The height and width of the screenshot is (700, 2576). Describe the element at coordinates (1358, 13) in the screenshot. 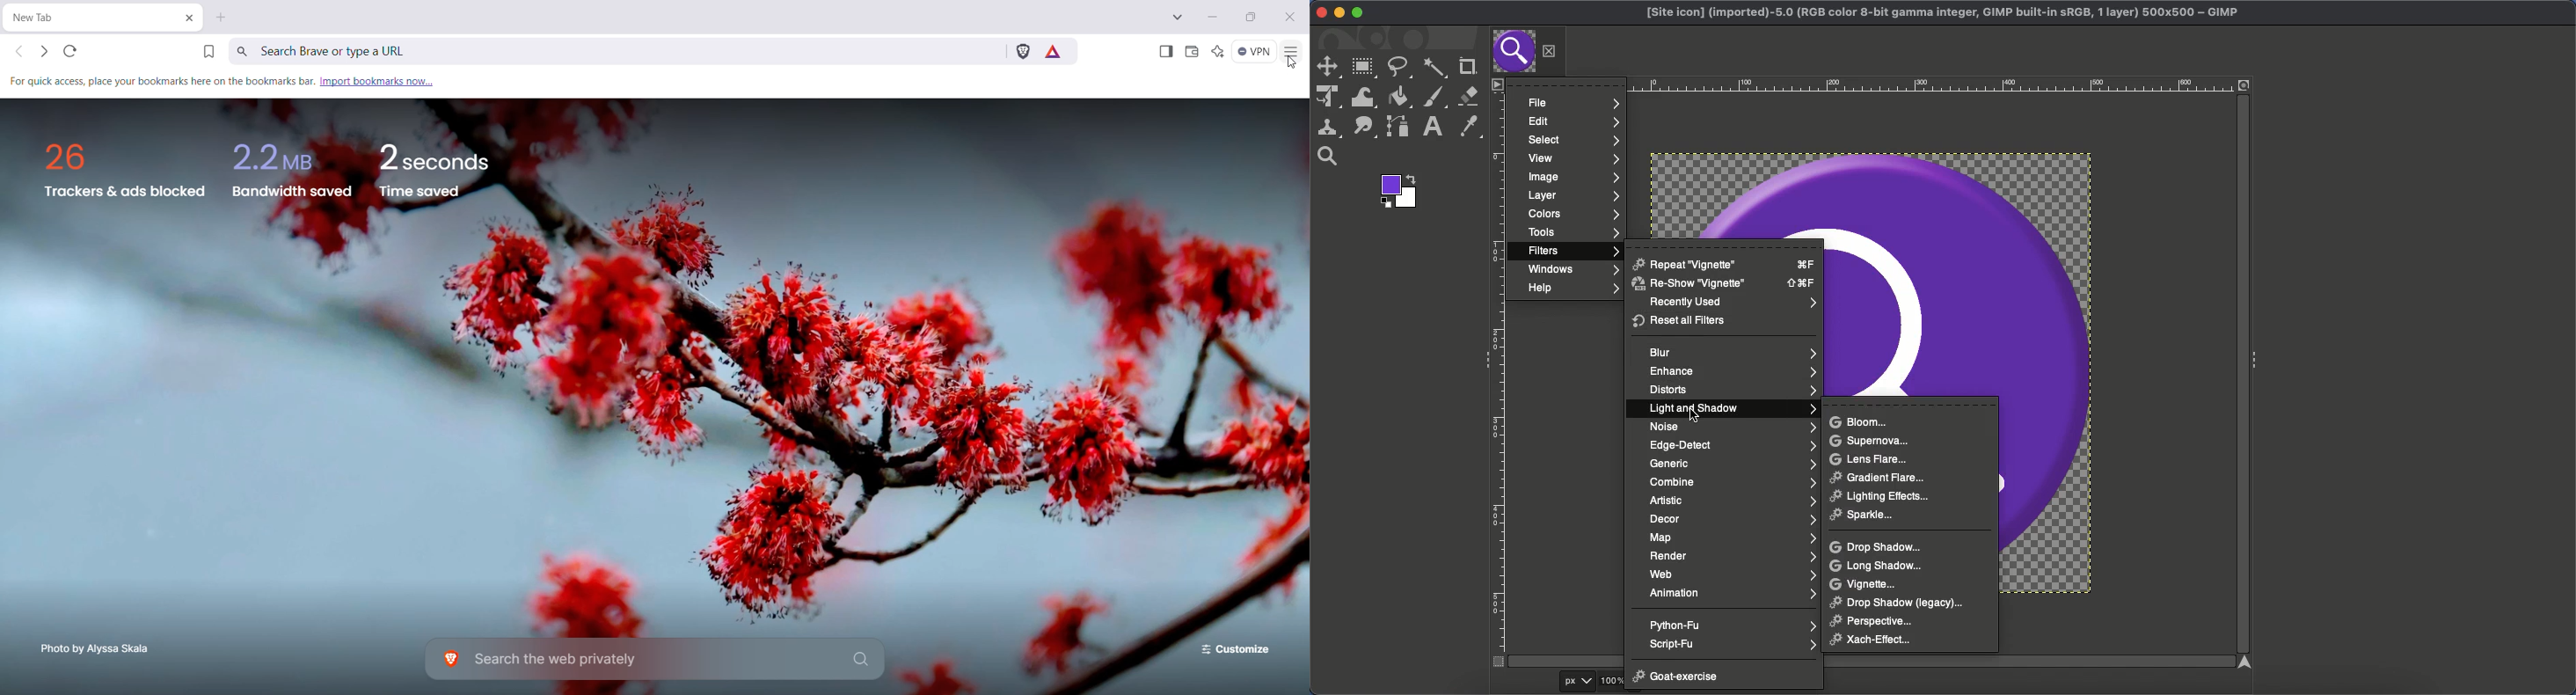

I see `Maximize` at that location.